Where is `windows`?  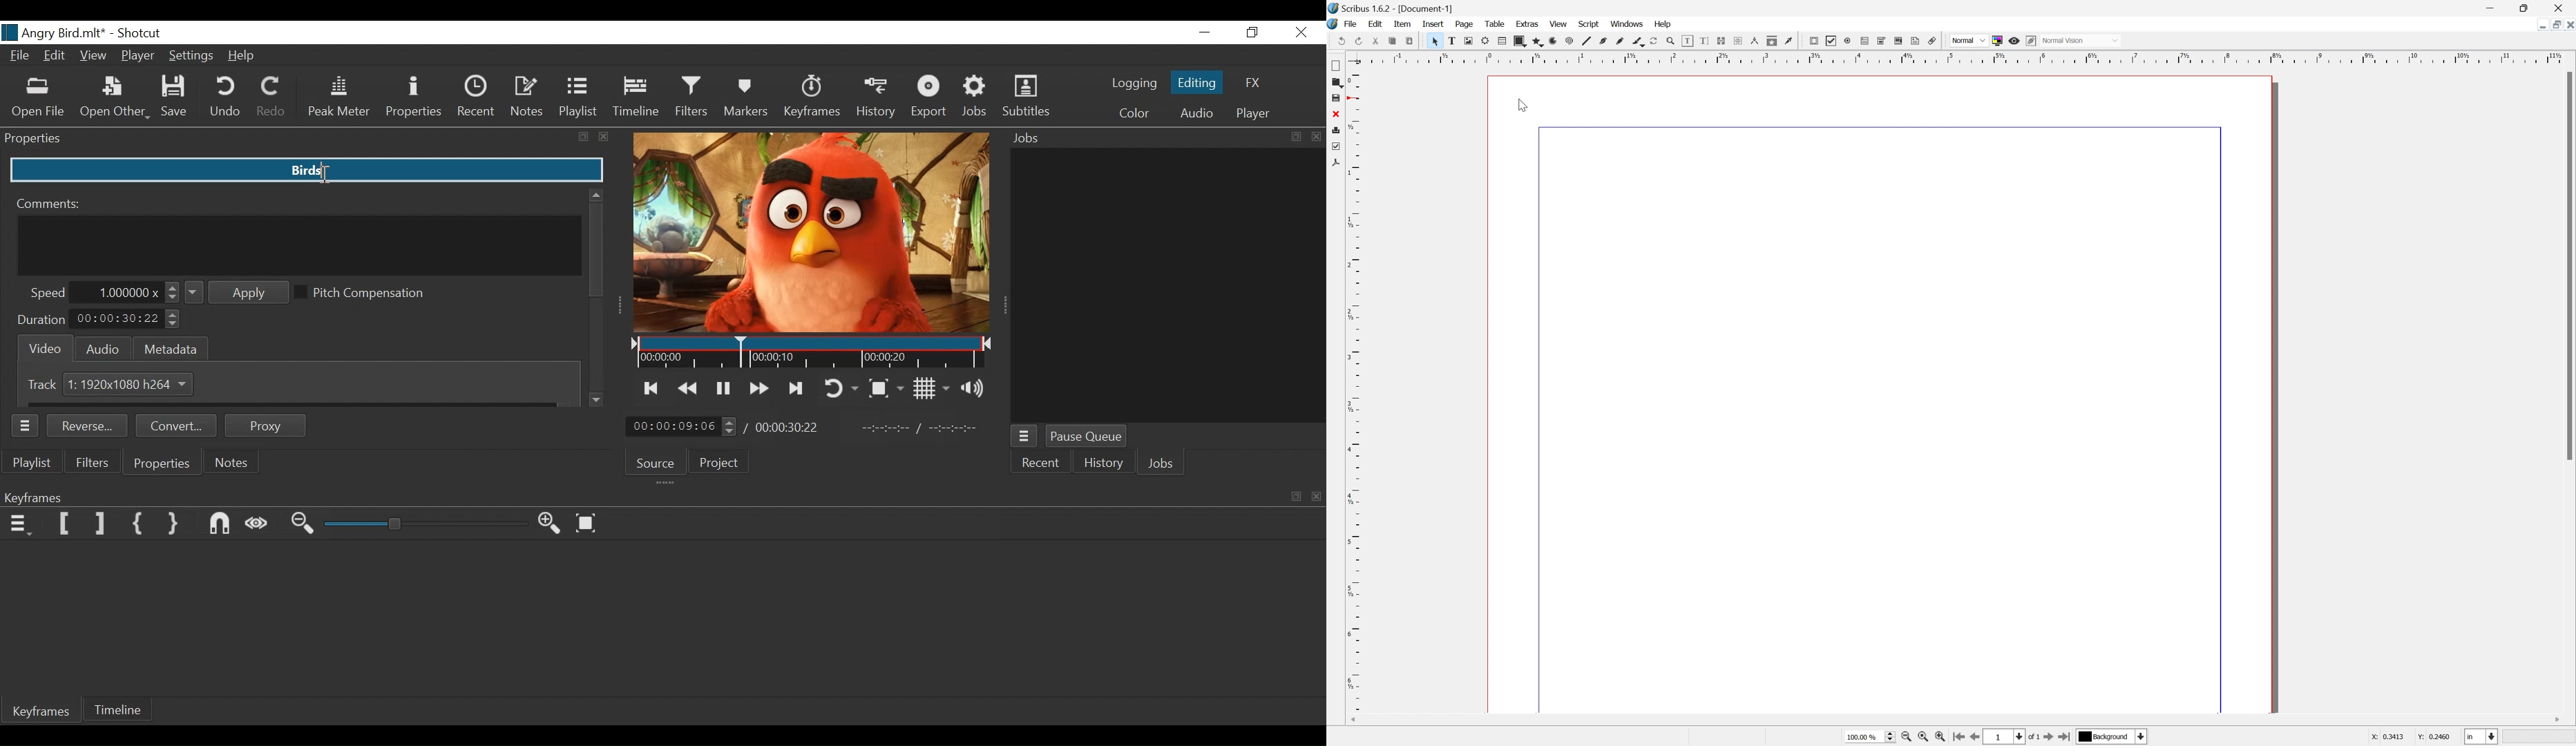
windows is located at coordinates (1628, 24).